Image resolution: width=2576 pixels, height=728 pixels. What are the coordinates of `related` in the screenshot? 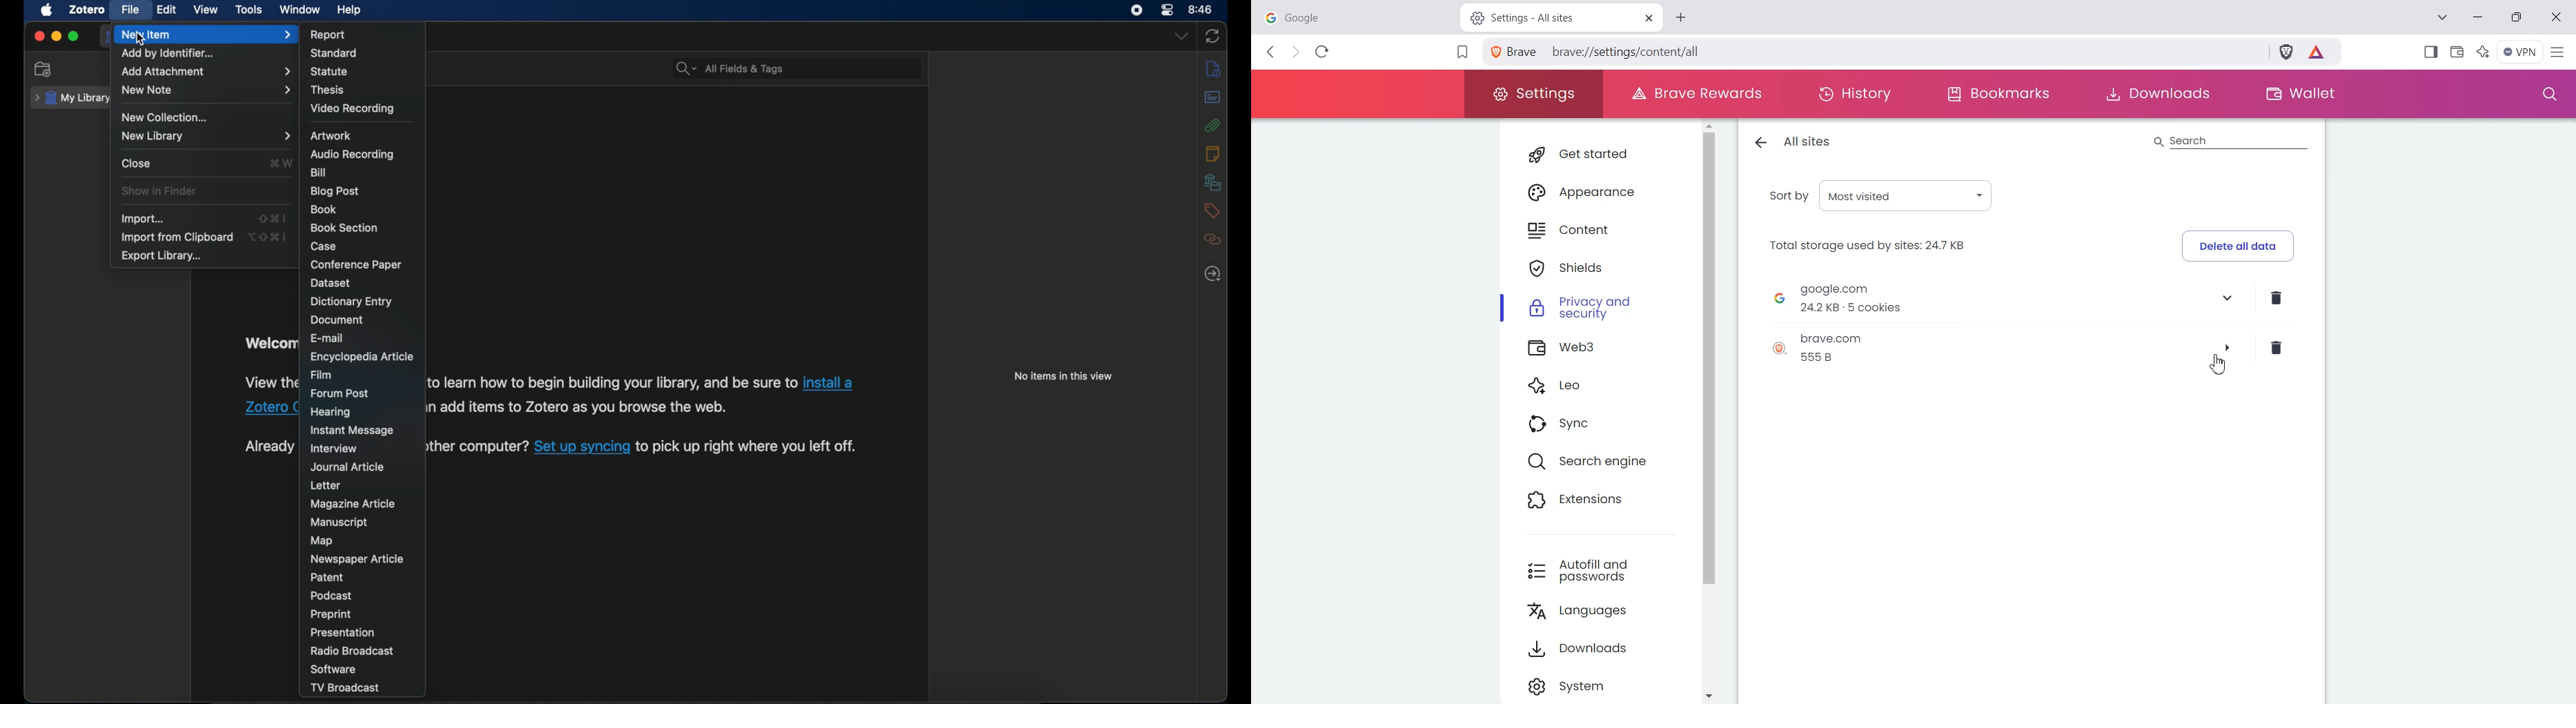 It's located at (1213, 239).